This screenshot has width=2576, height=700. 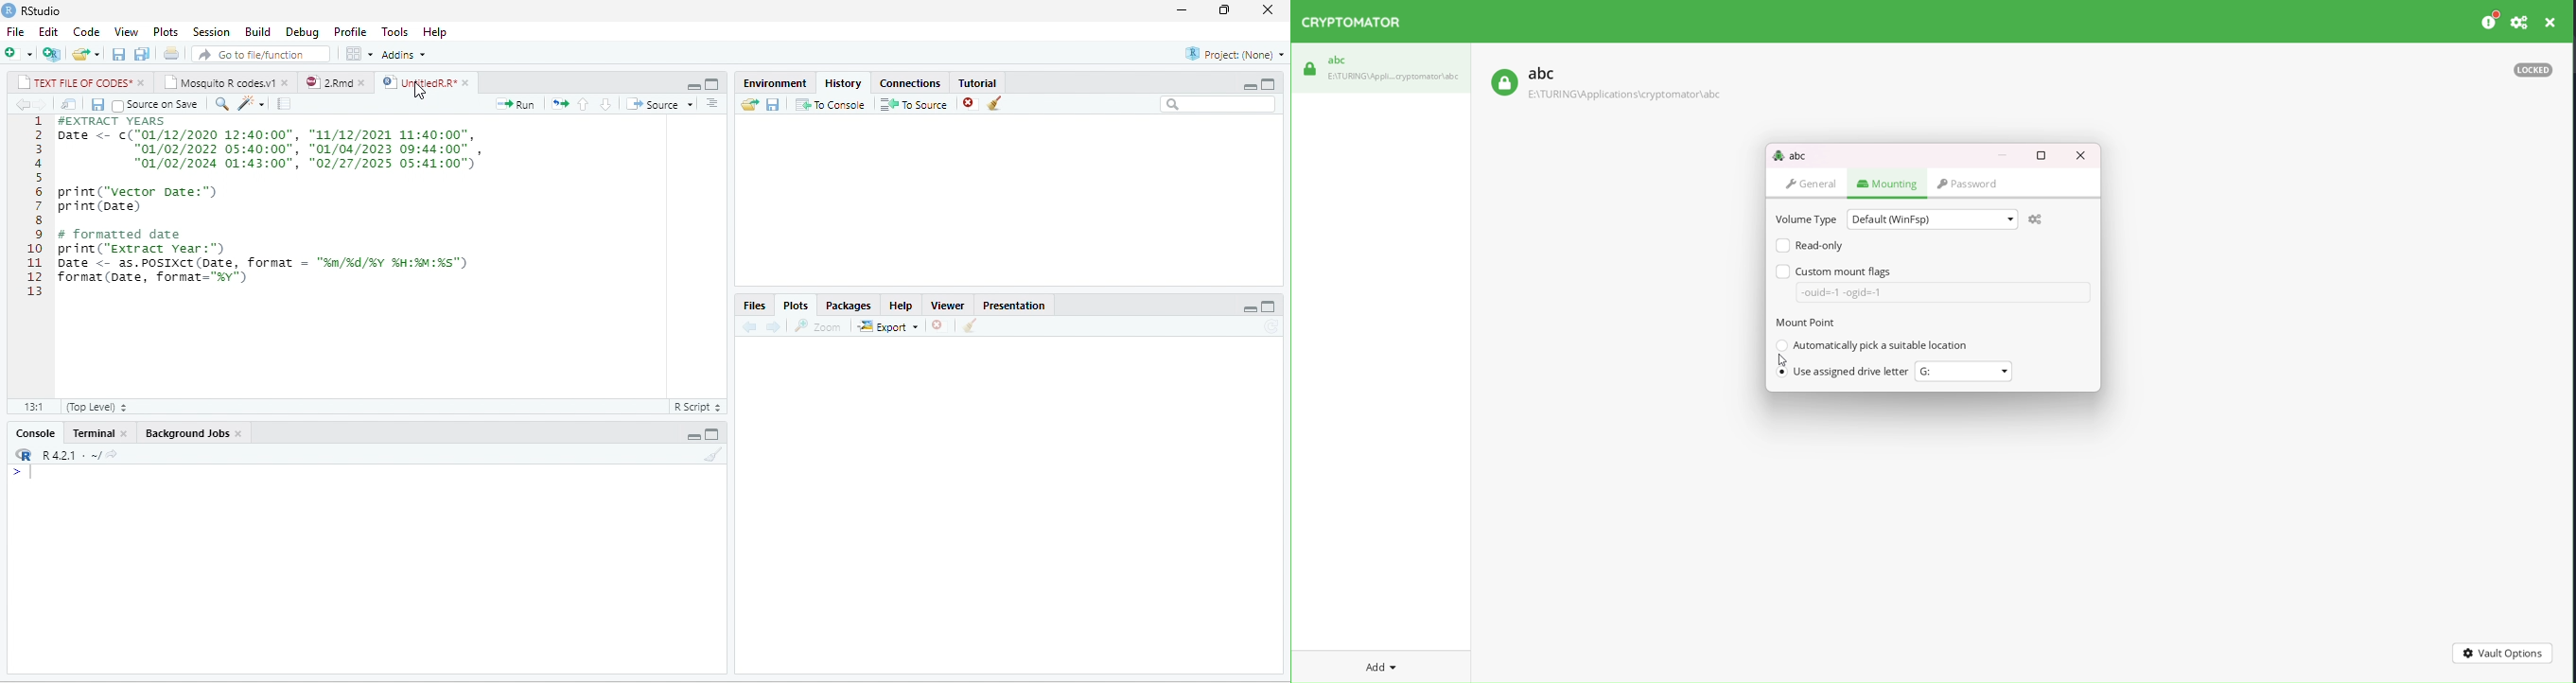 I want to click on clear, so click(x=970, y=324).